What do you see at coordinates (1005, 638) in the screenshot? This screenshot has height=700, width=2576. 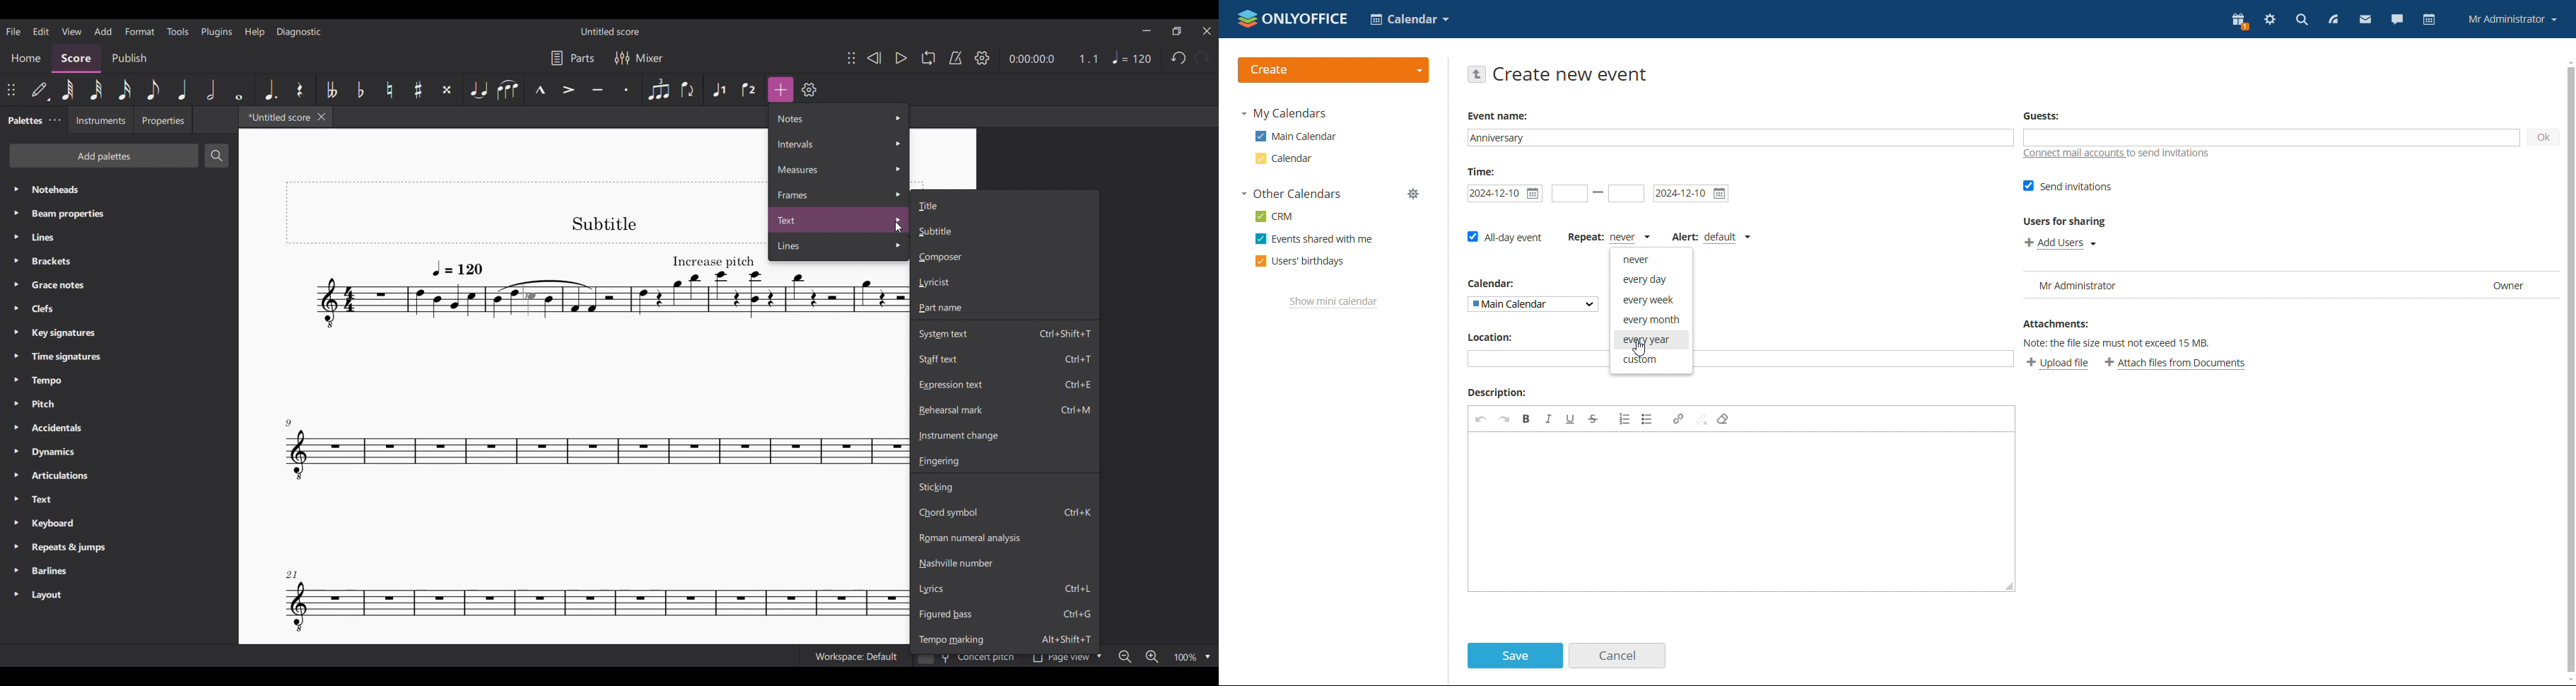 I see `Tempo marking` at bounding box center [1005, 638].